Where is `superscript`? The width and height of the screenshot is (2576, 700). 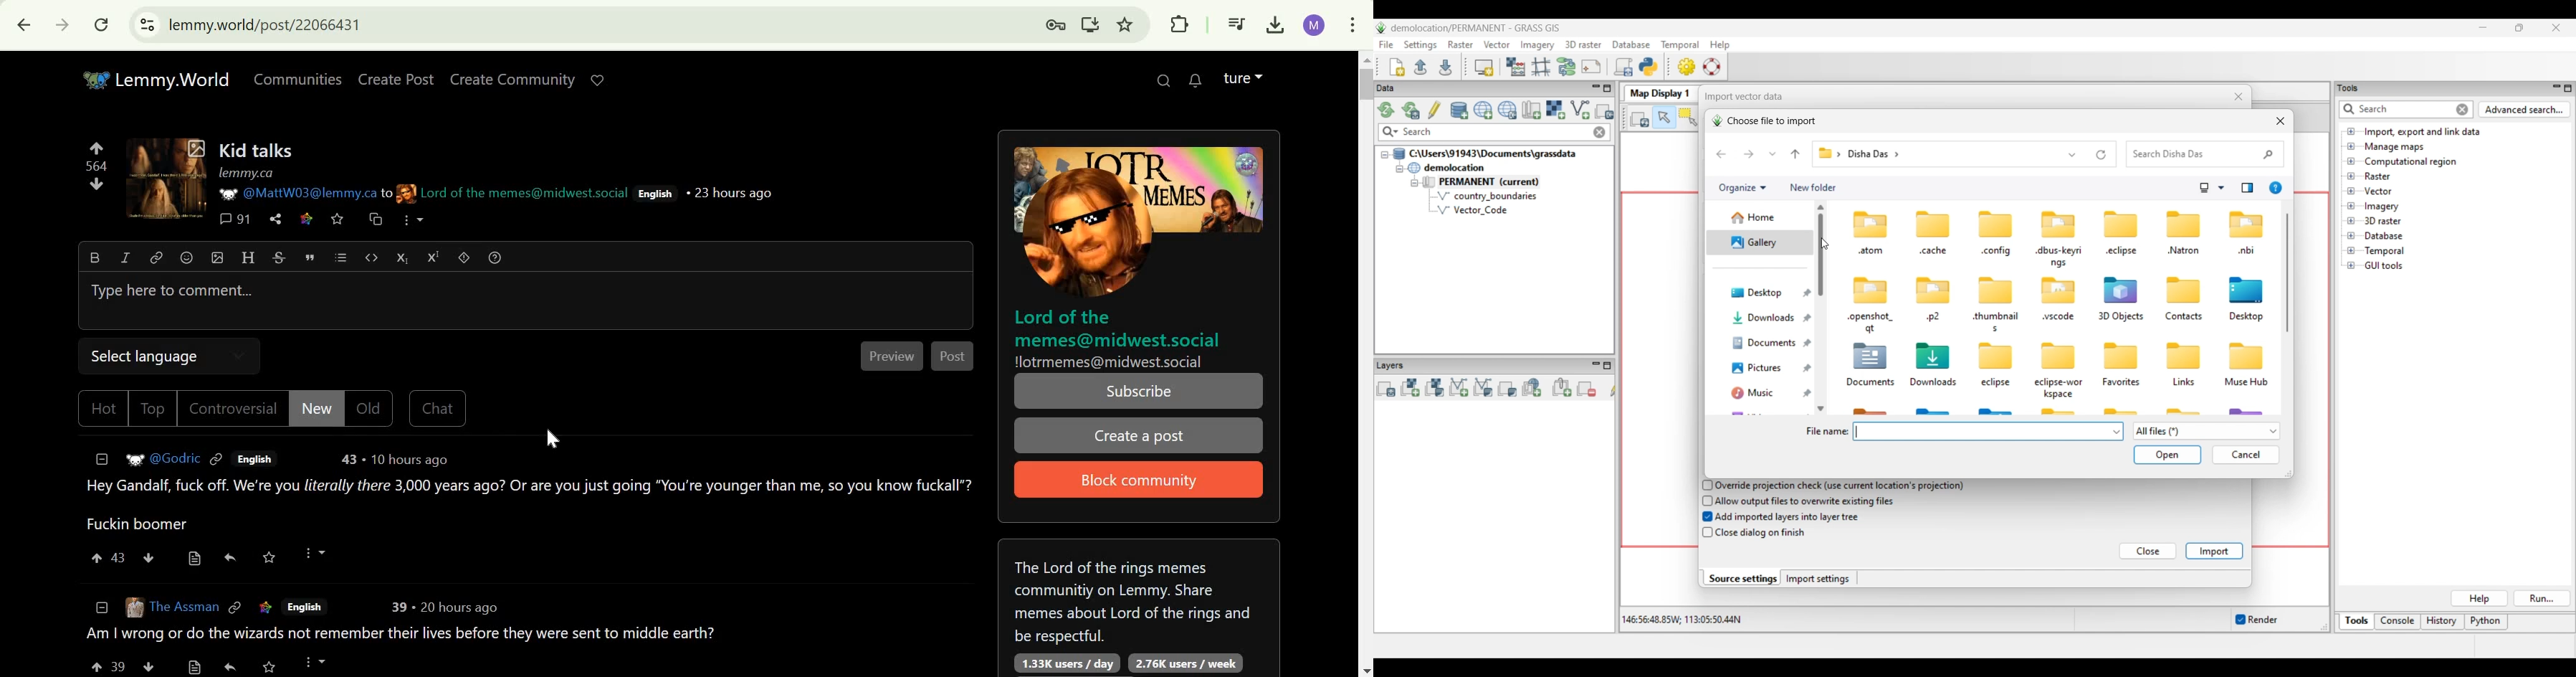 superscript is located at coordinates (434, 257).